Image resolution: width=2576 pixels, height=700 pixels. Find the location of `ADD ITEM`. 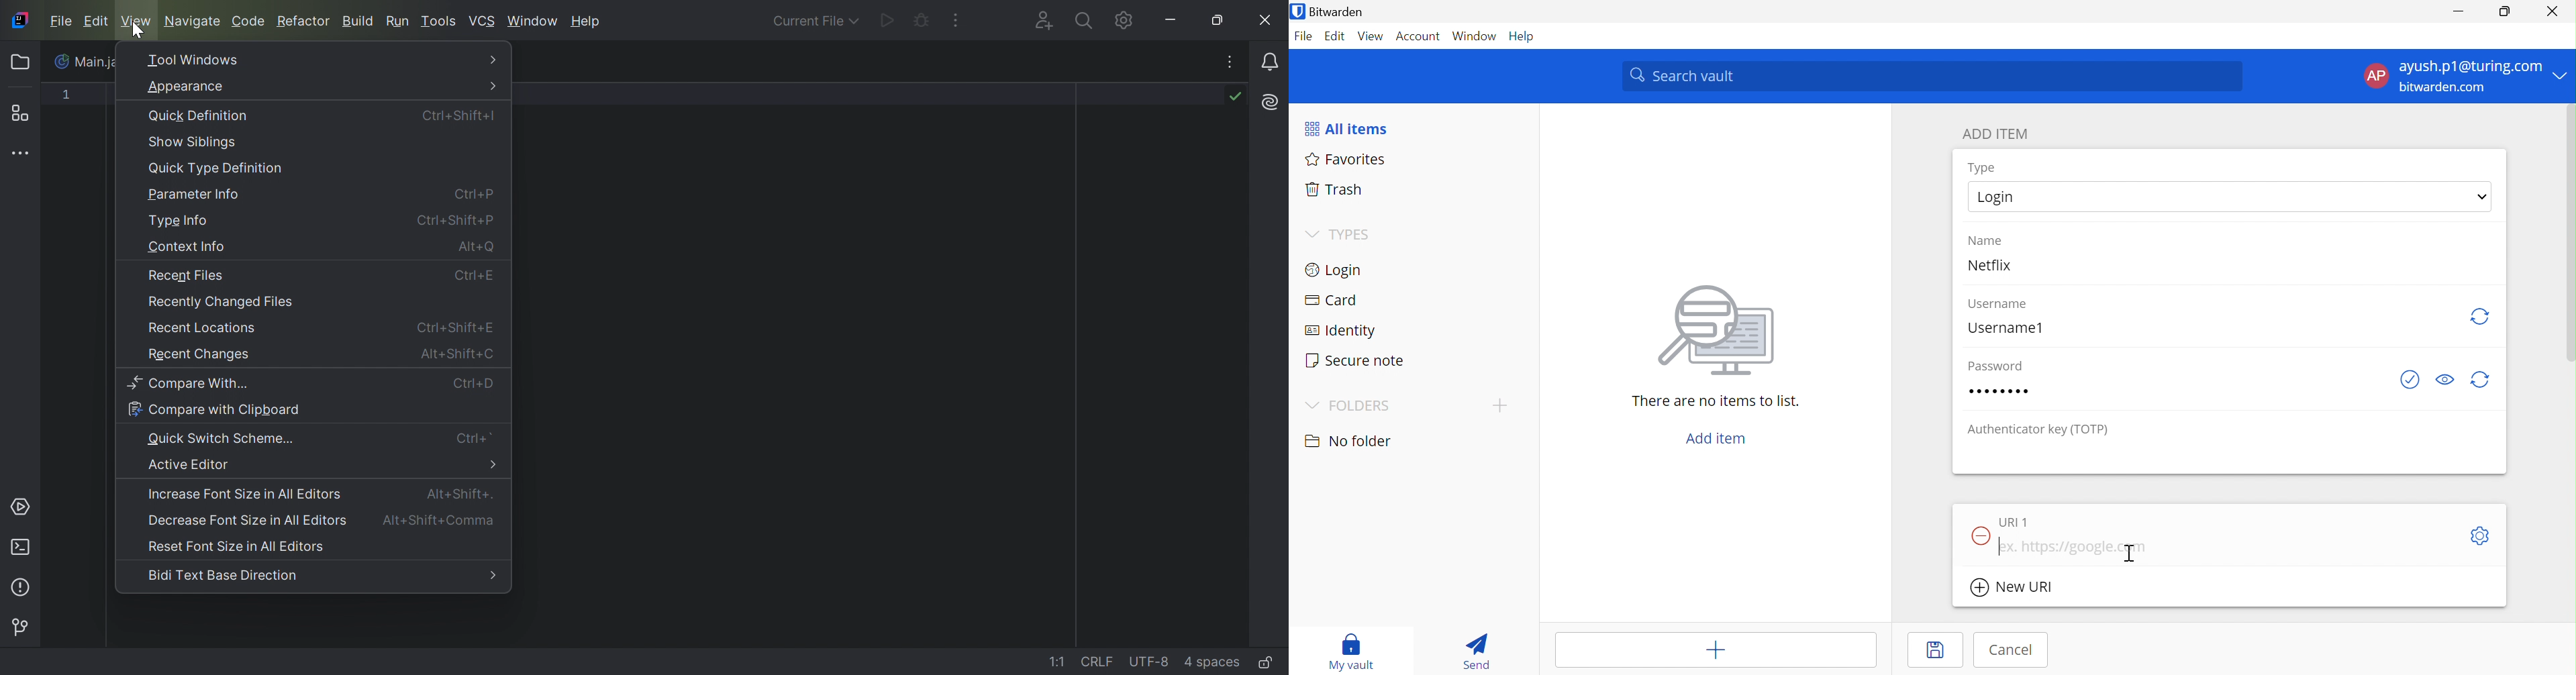

ADD ITEM is located at coordinates (1994, 134).